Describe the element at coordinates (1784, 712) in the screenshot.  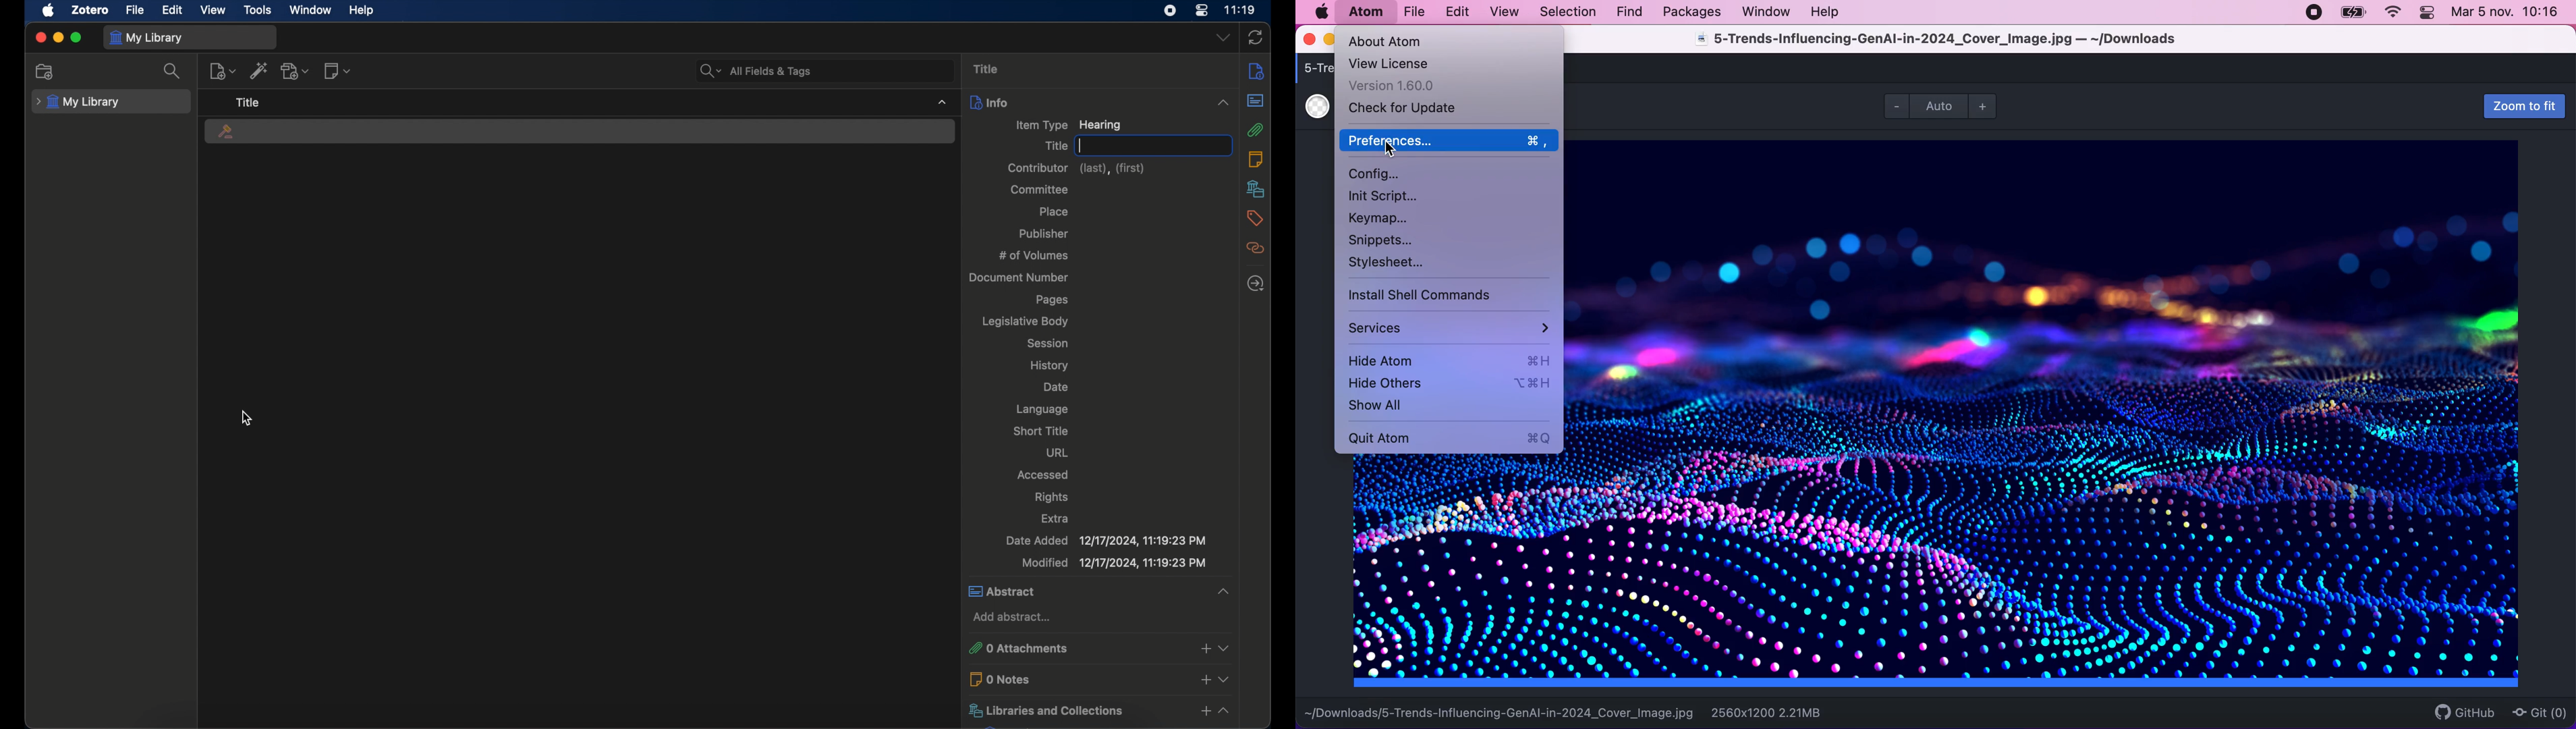
I see `pixels and mb` at that location.